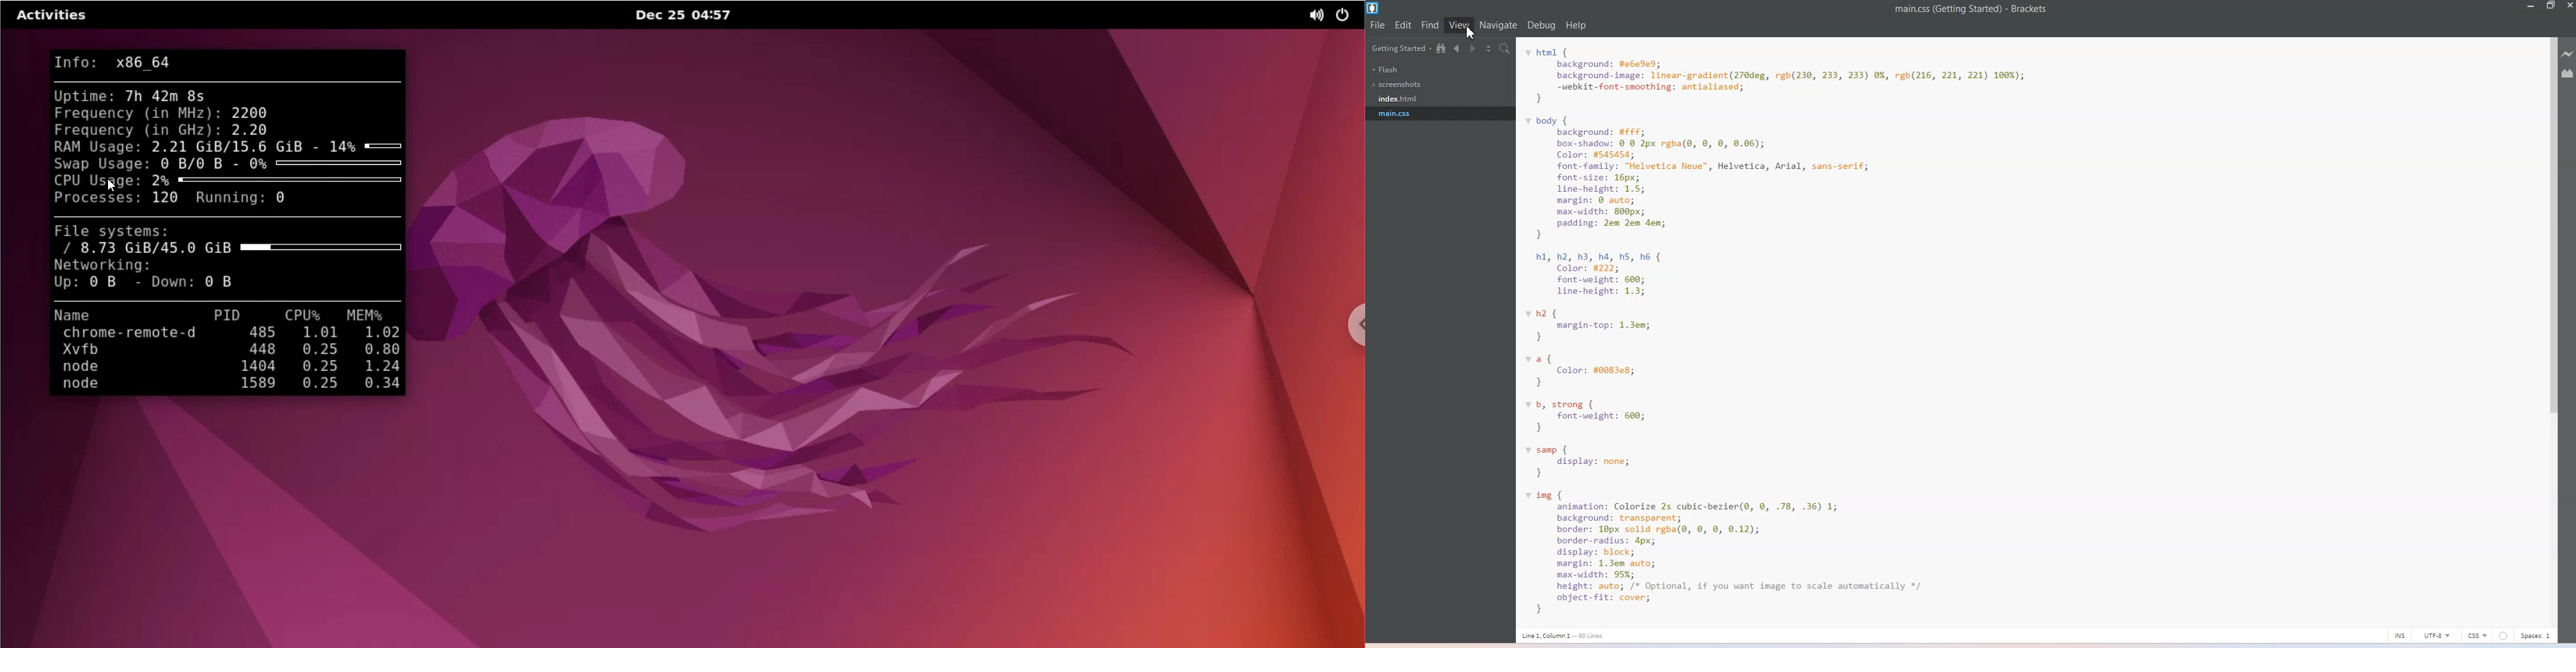  What do you see at coordinates (1373, 8) in the screenshot?
I see `Logo ` at bounding box center [1373, 8].